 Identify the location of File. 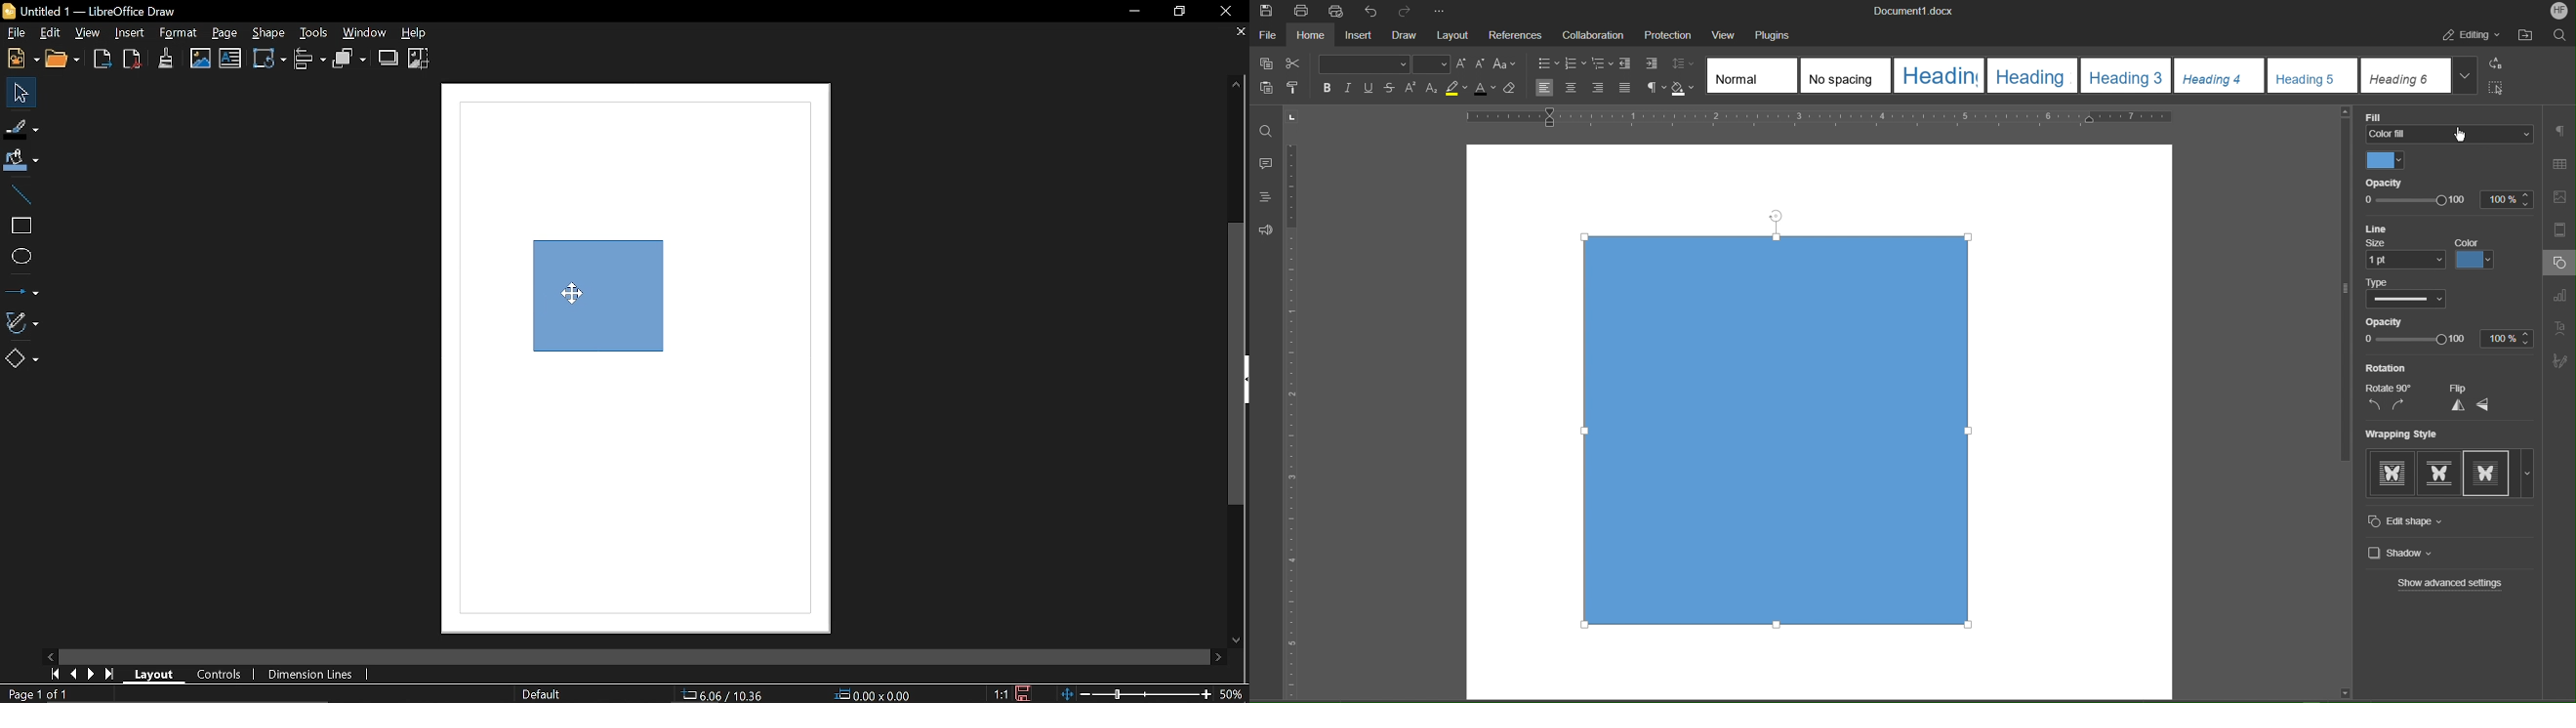
(1267, 34).